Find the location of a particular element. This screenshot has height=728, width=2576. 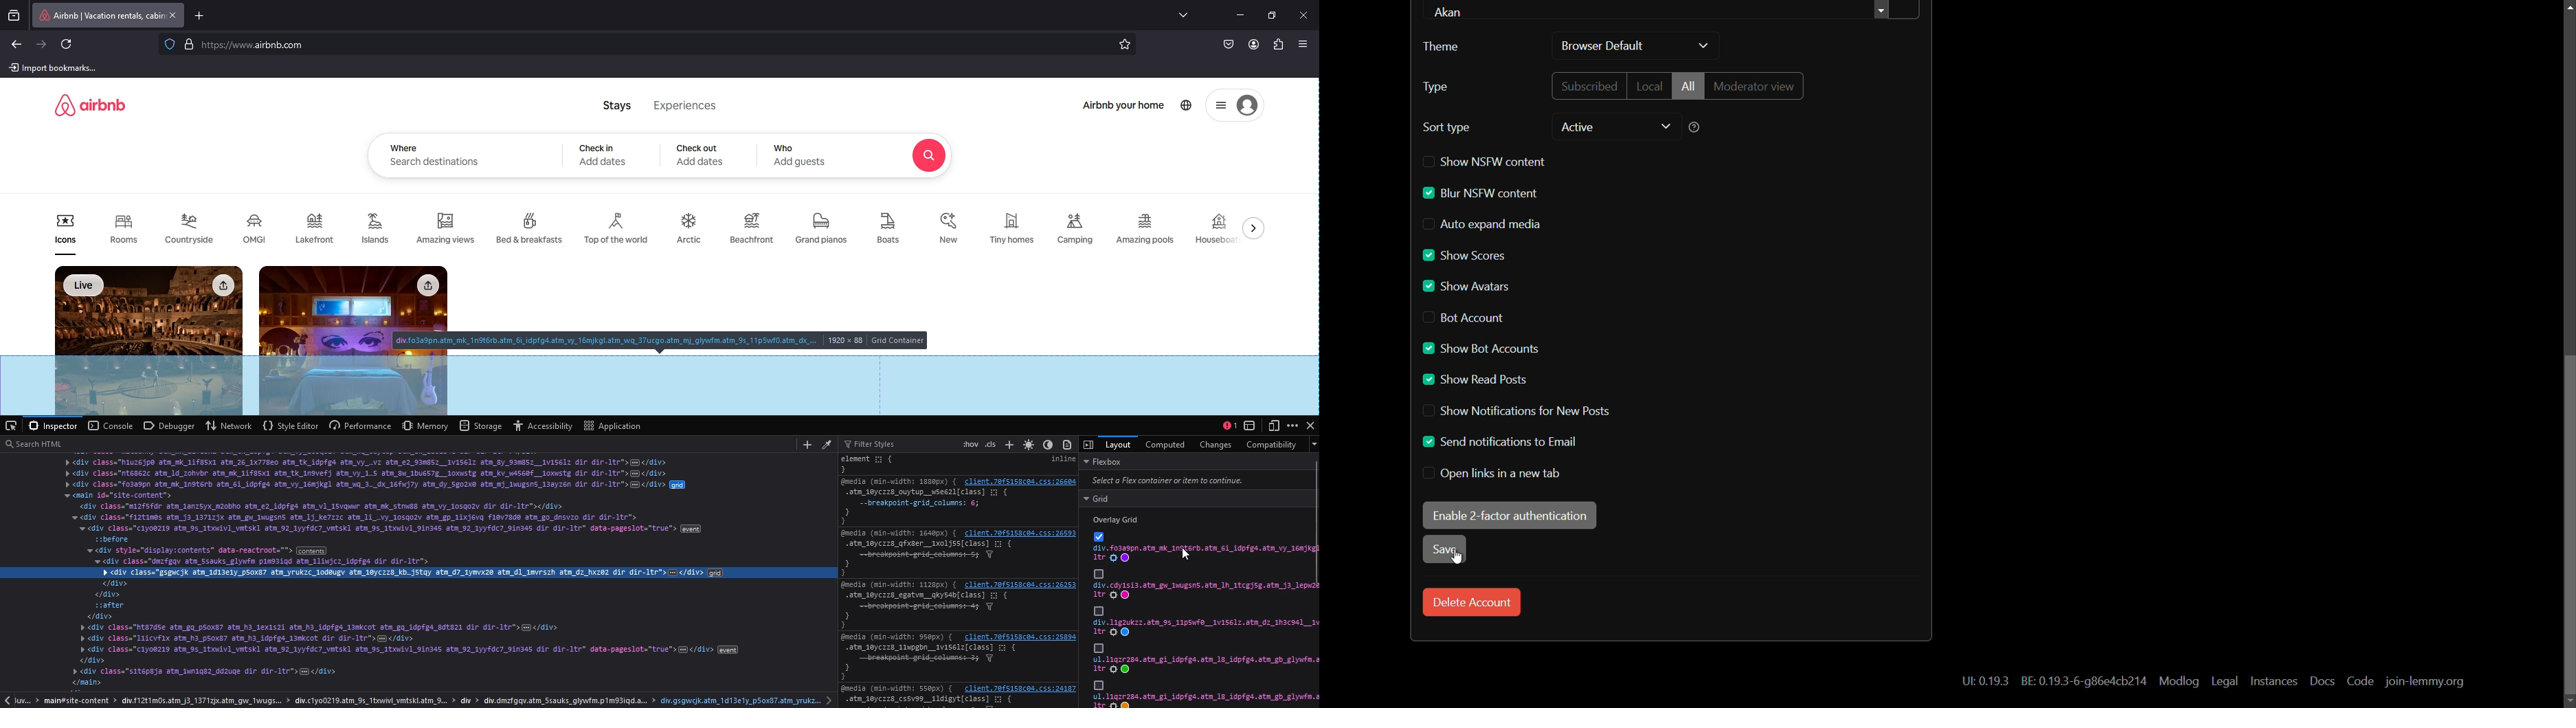

performance is located at coordinates (361, 425).